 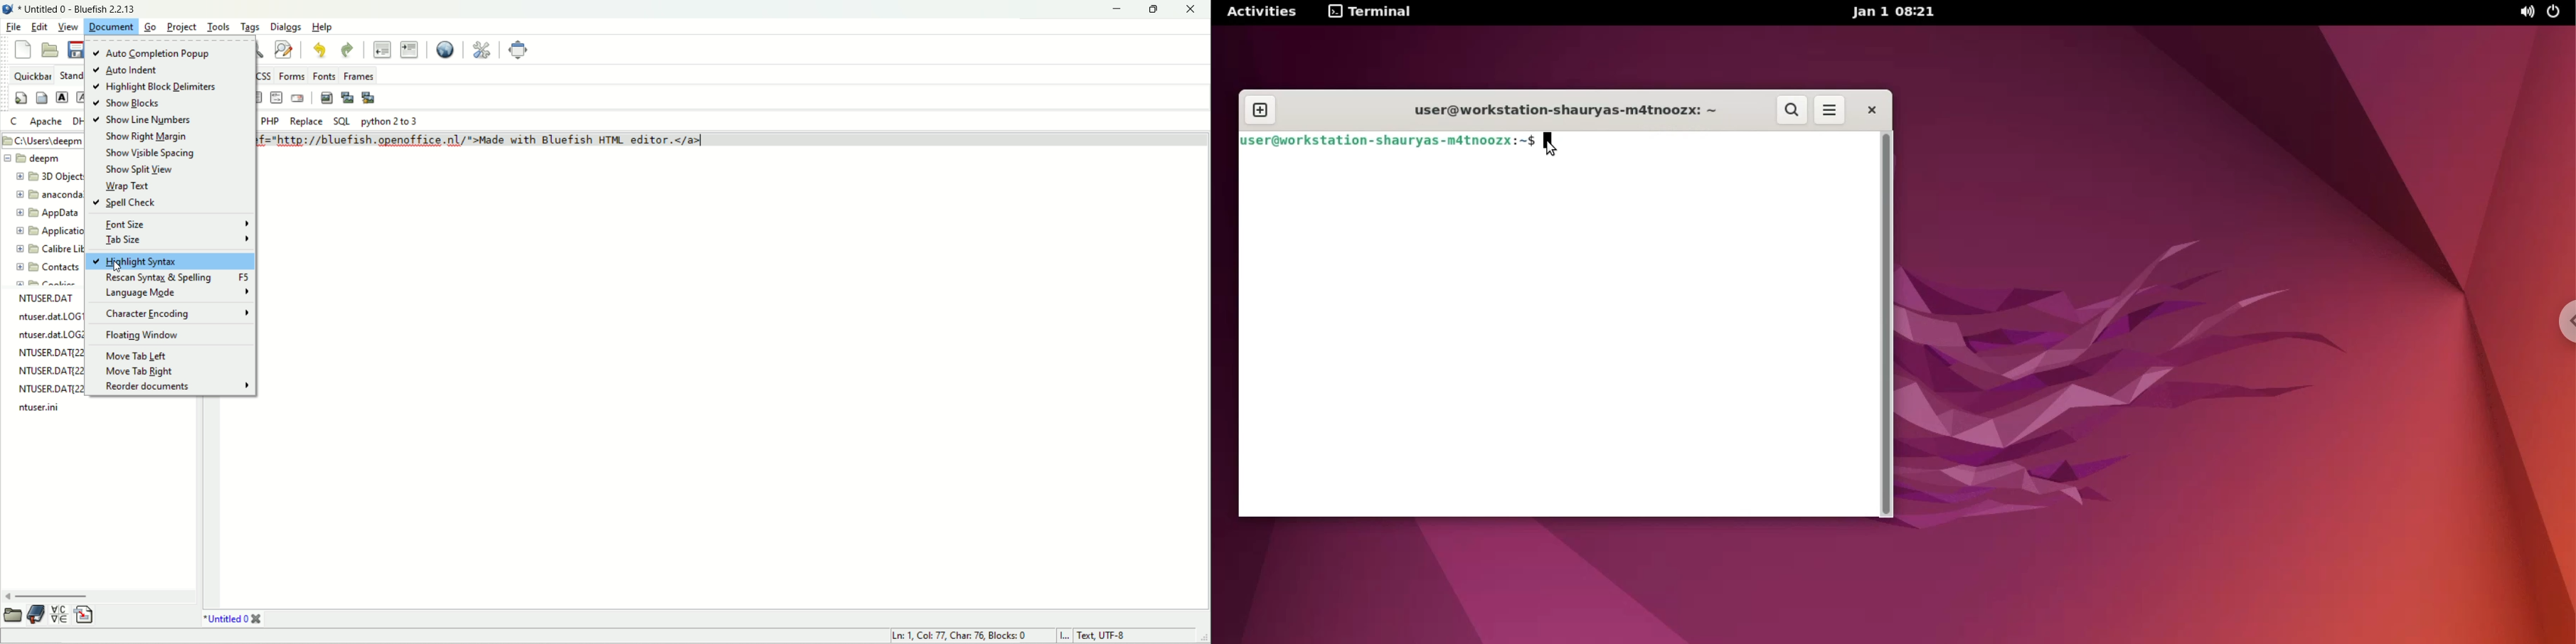 What do you see at coordinates (251, 27) in the screenshot?
I see `tags` at bounding box center [251, 27].